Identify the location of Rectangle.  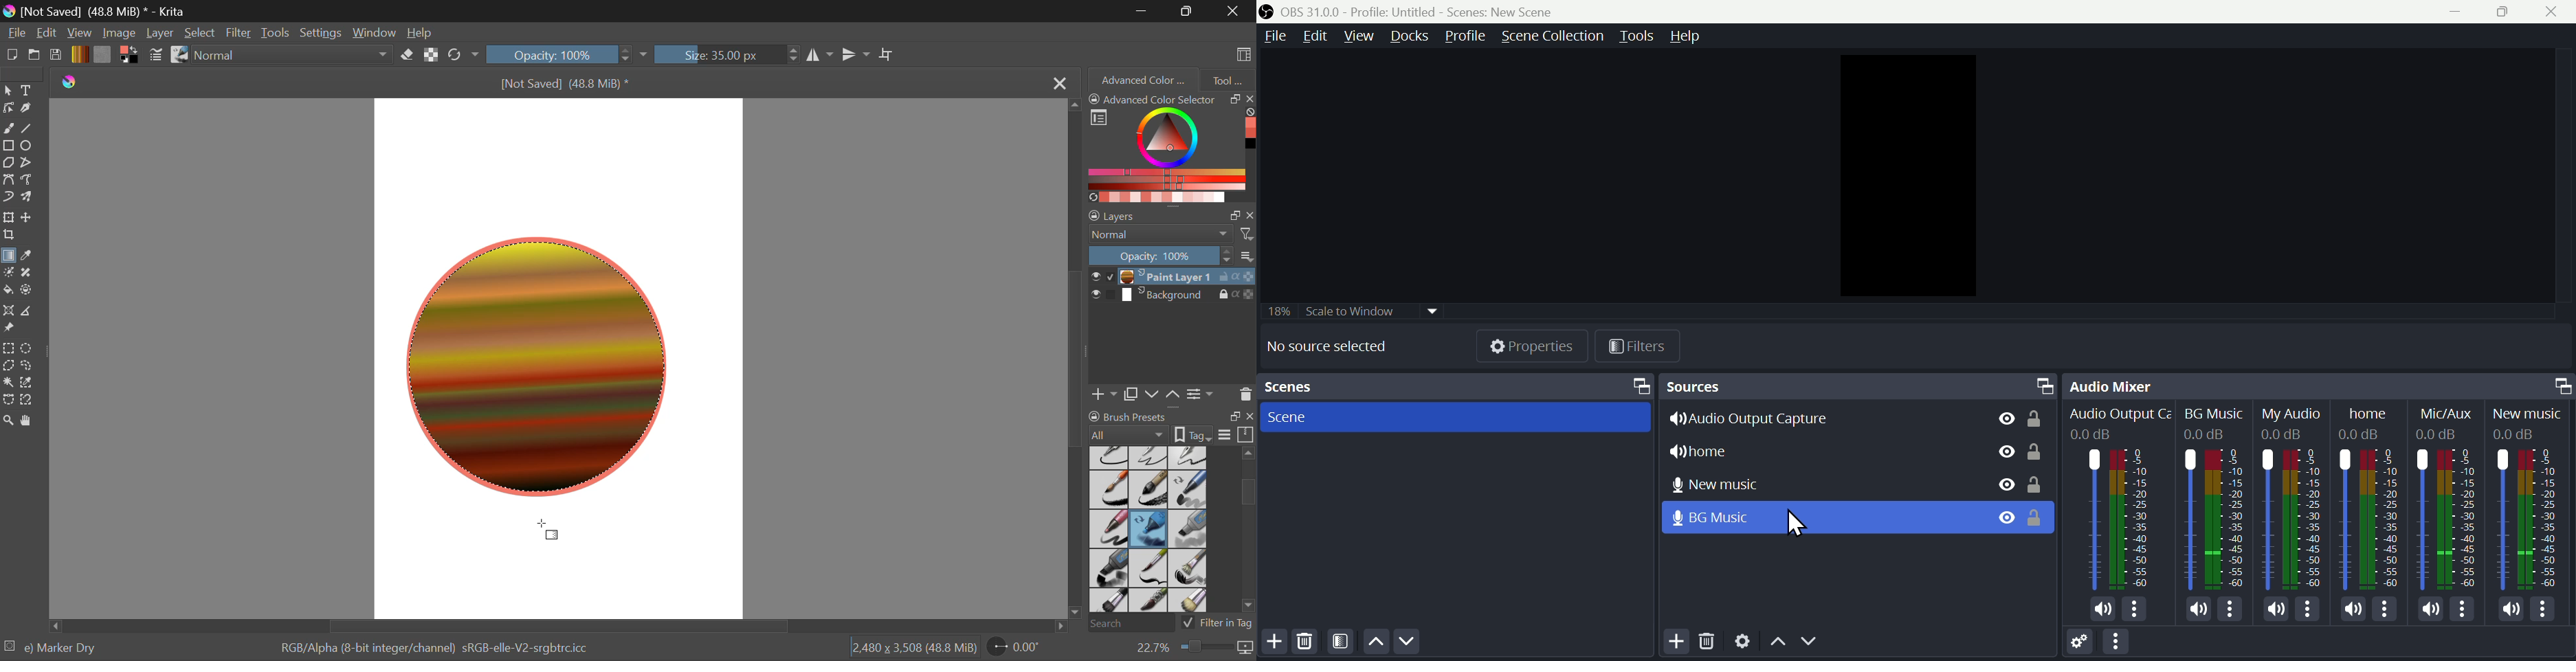
(8, 146).